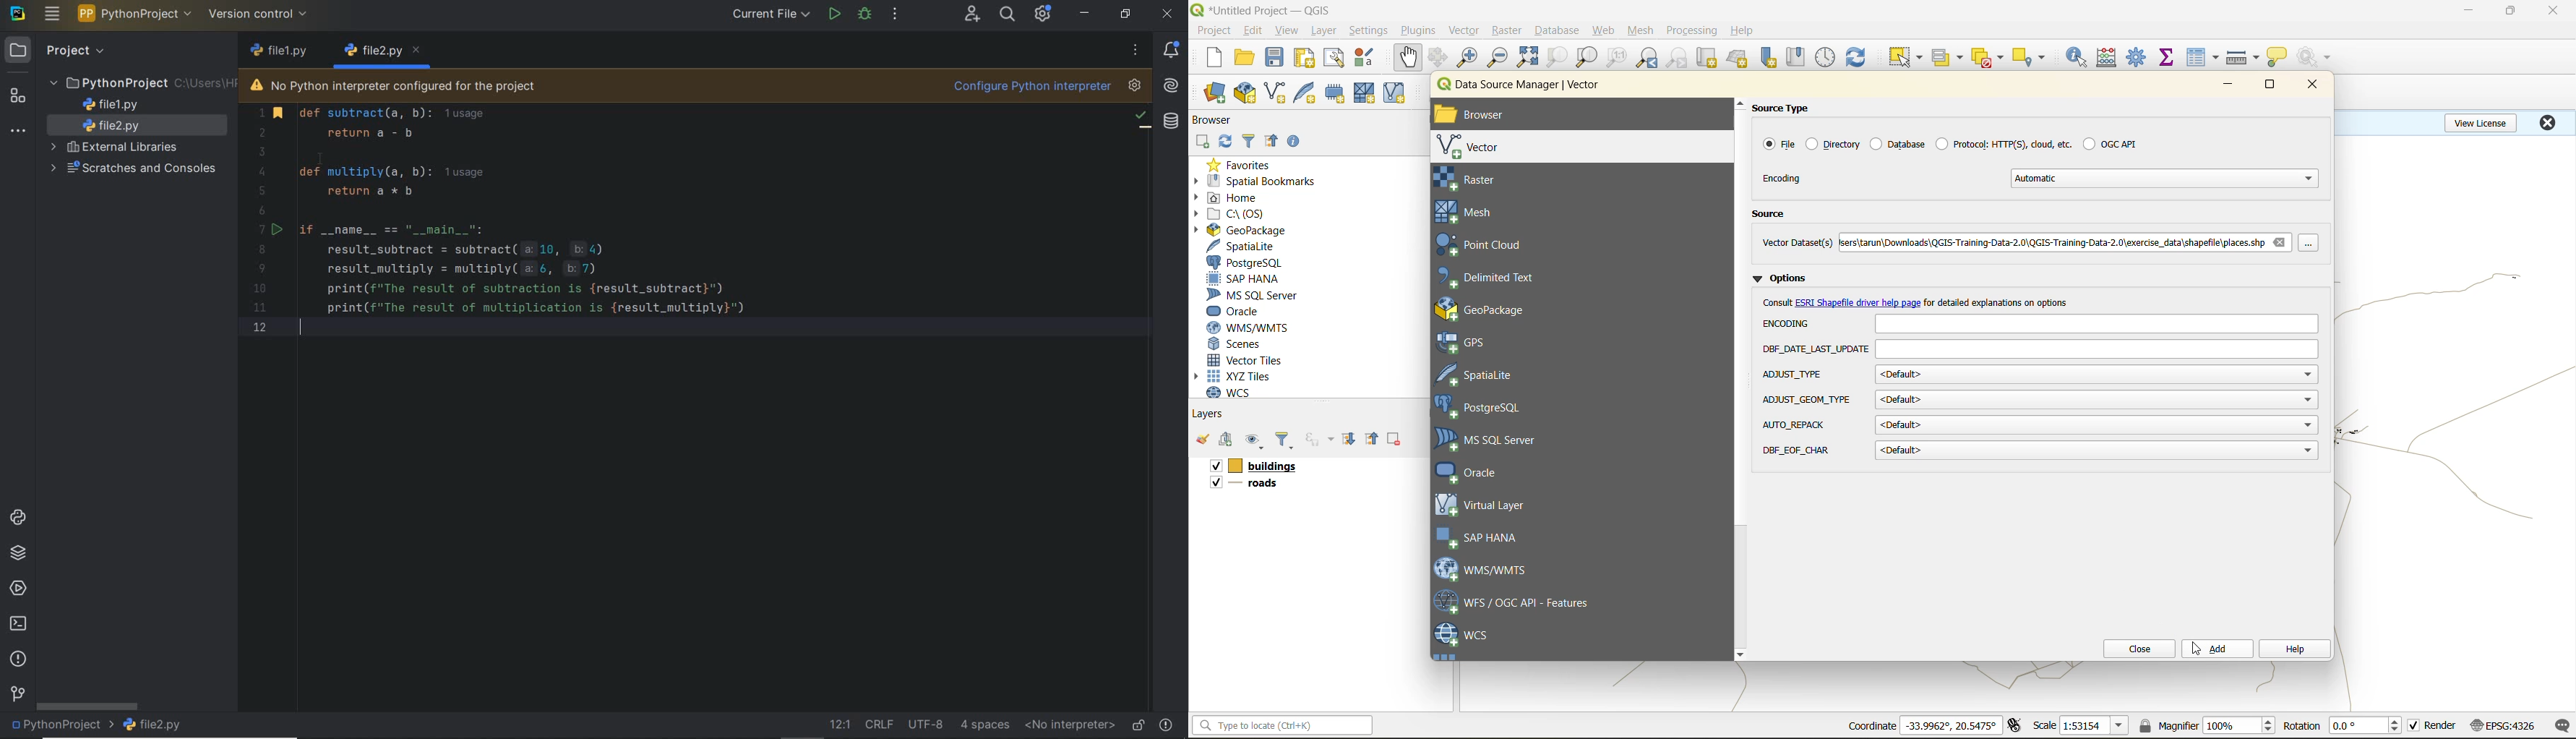 The image size is (2576, 756). I want to click on checkbox, so click(1214, 466).